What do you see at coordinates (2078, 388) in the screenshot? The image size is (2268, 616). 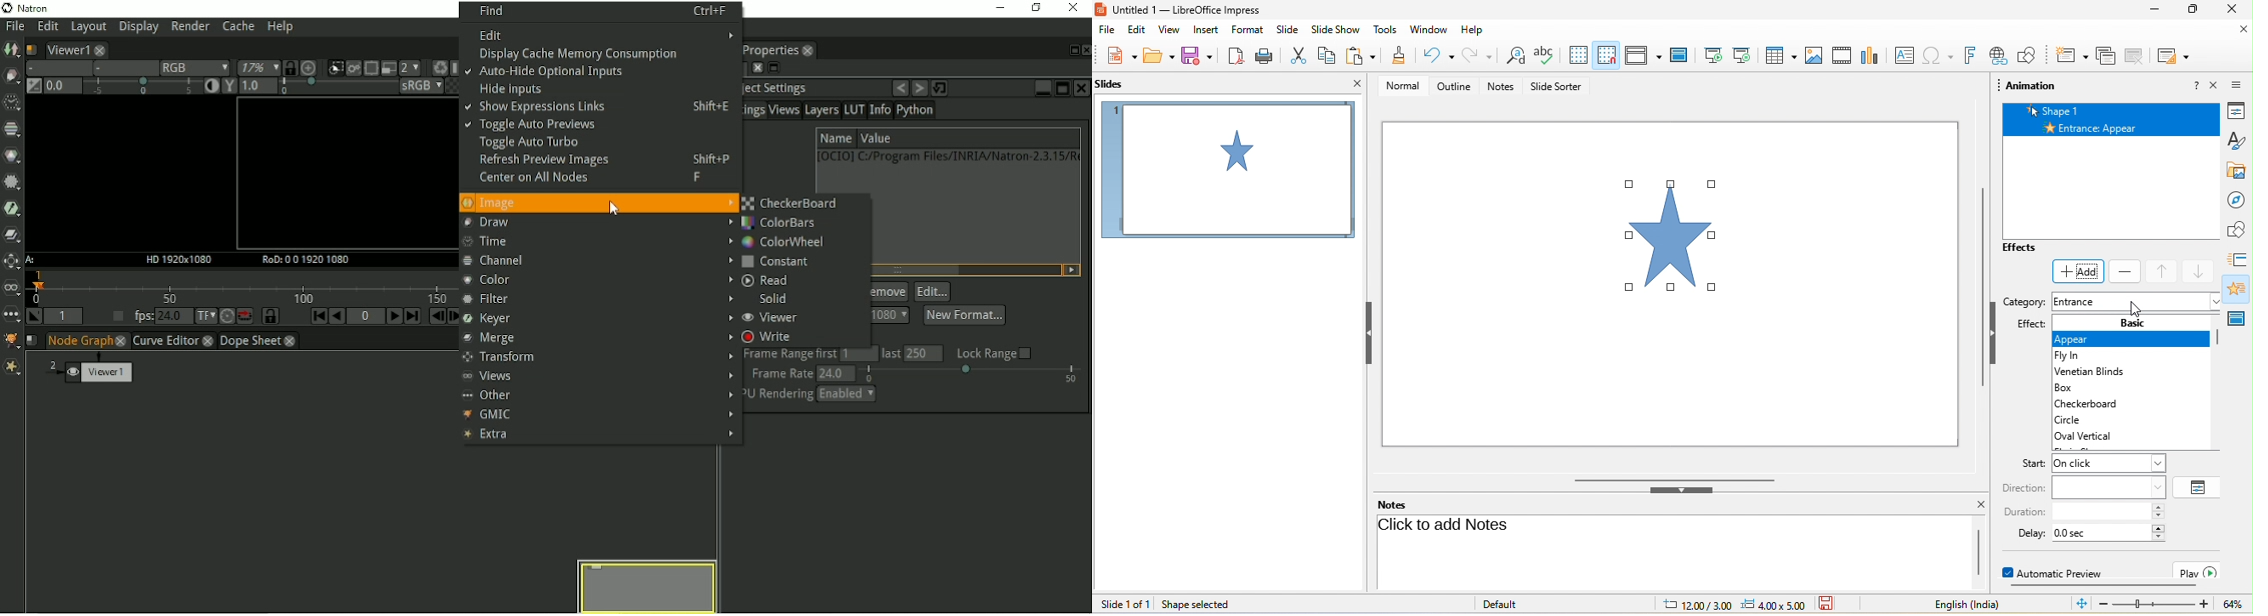 I see `box` at bounding box center [2078, 388].